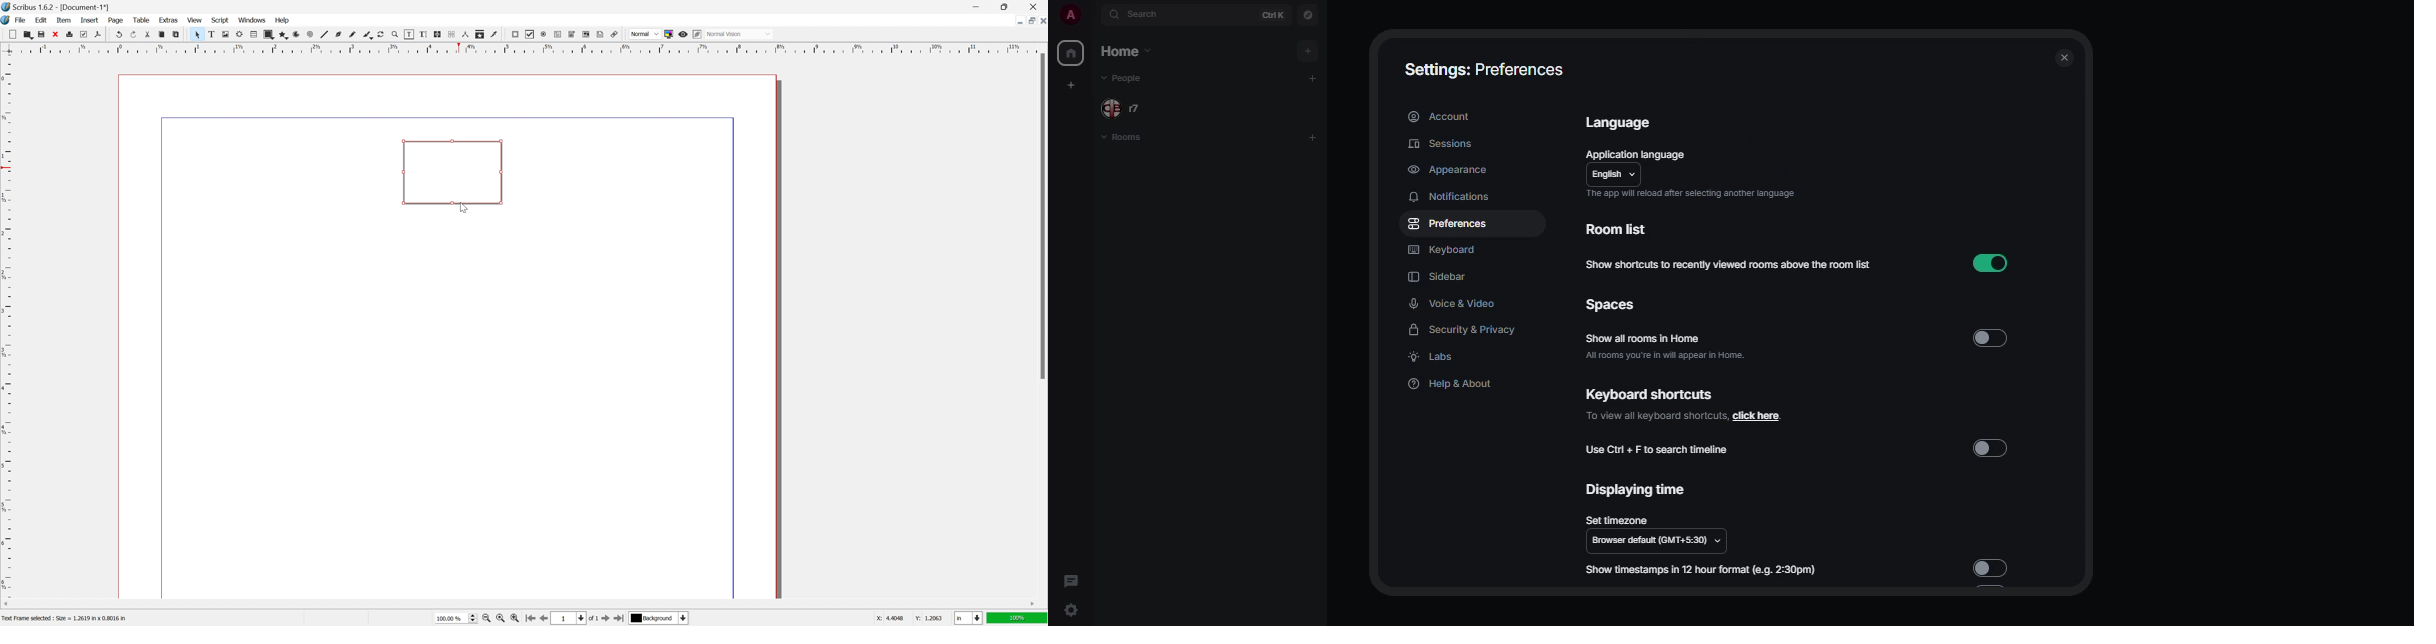  Describe the element at coordinates (1273, 14) in the screenshot. I see `ctrl K` at that location.